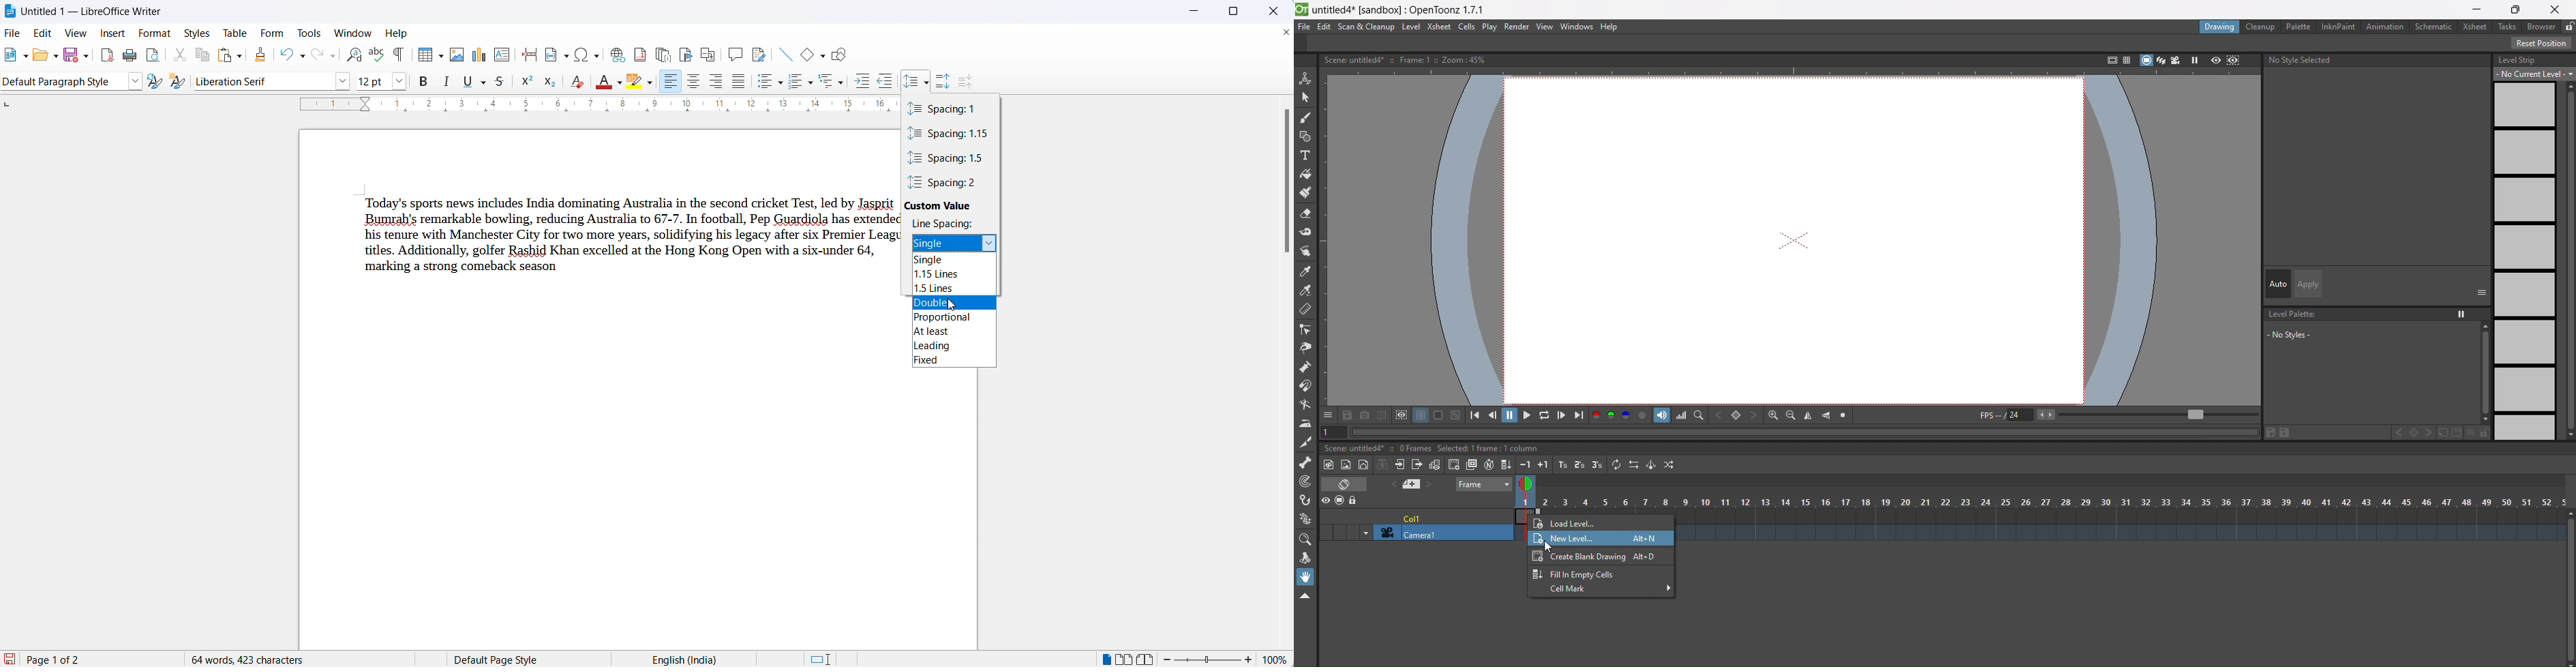 The image size is (2576, 672). What do you see at coordinates (255, 659) in the screenshot?
I see `64 words 423 characters ` at bounding box center [255, 659].